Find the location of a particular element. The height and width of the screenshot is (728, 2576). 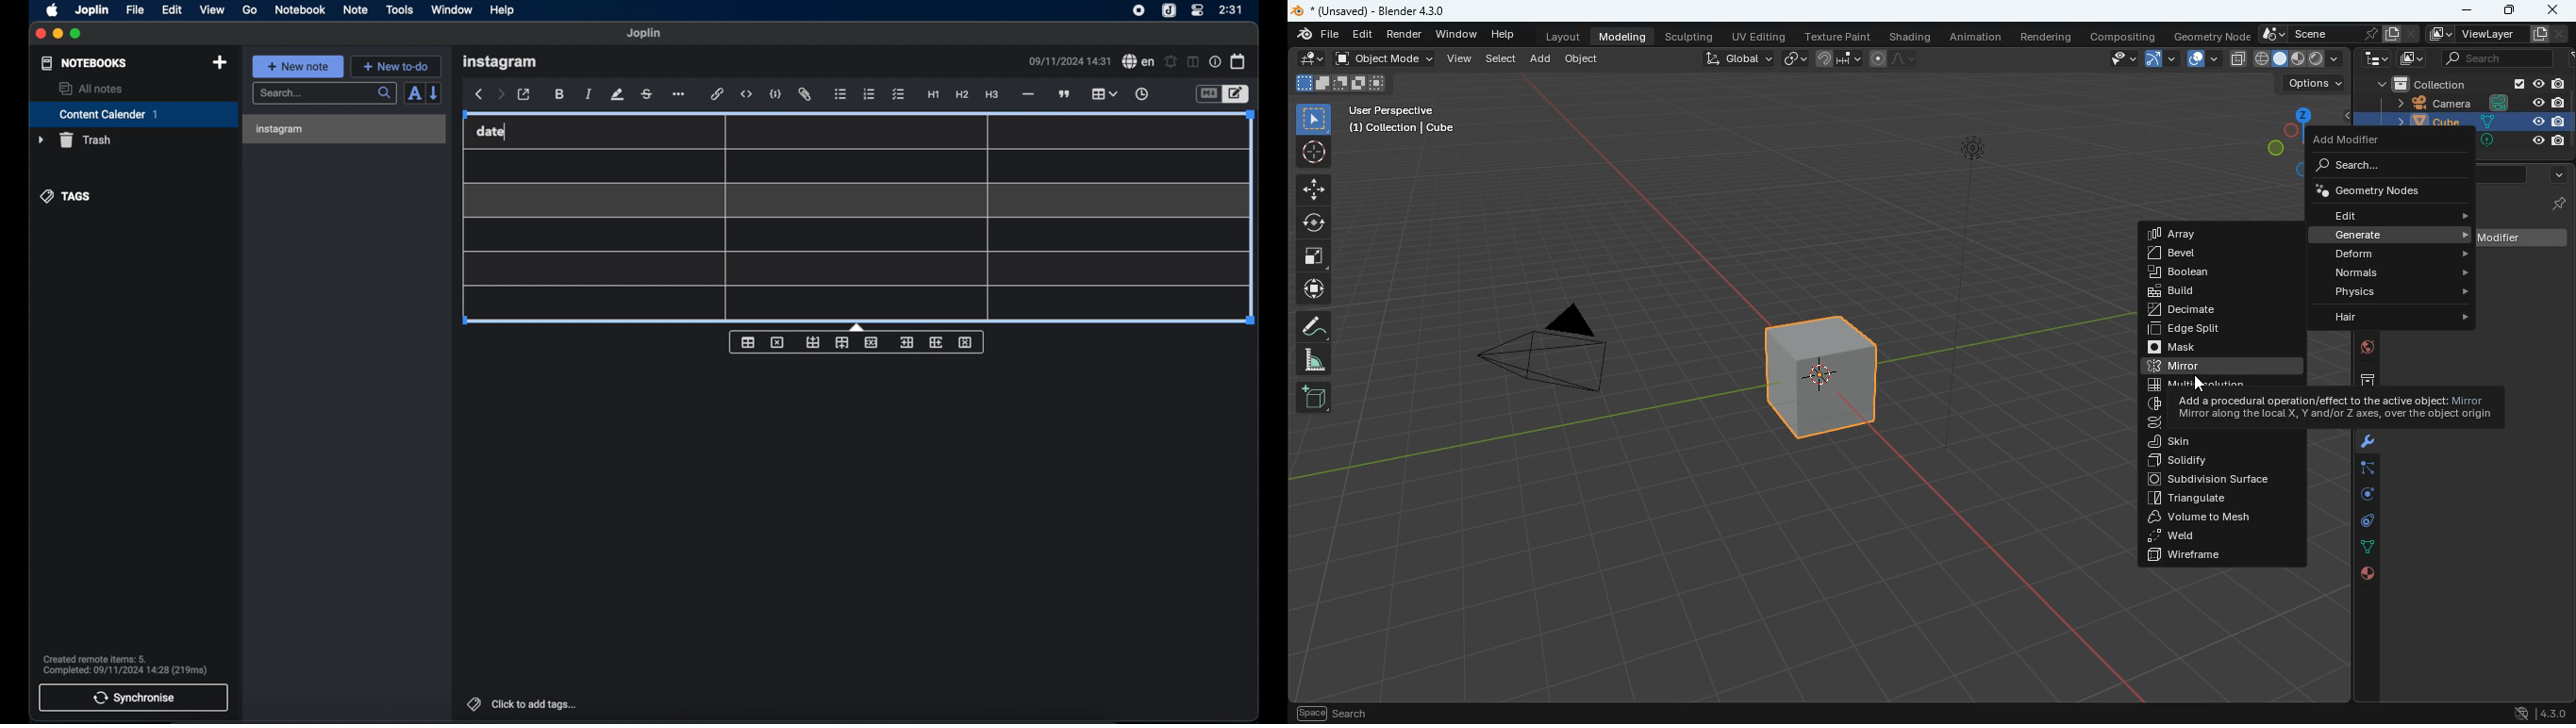

build is located at coordinates (2216, 292).